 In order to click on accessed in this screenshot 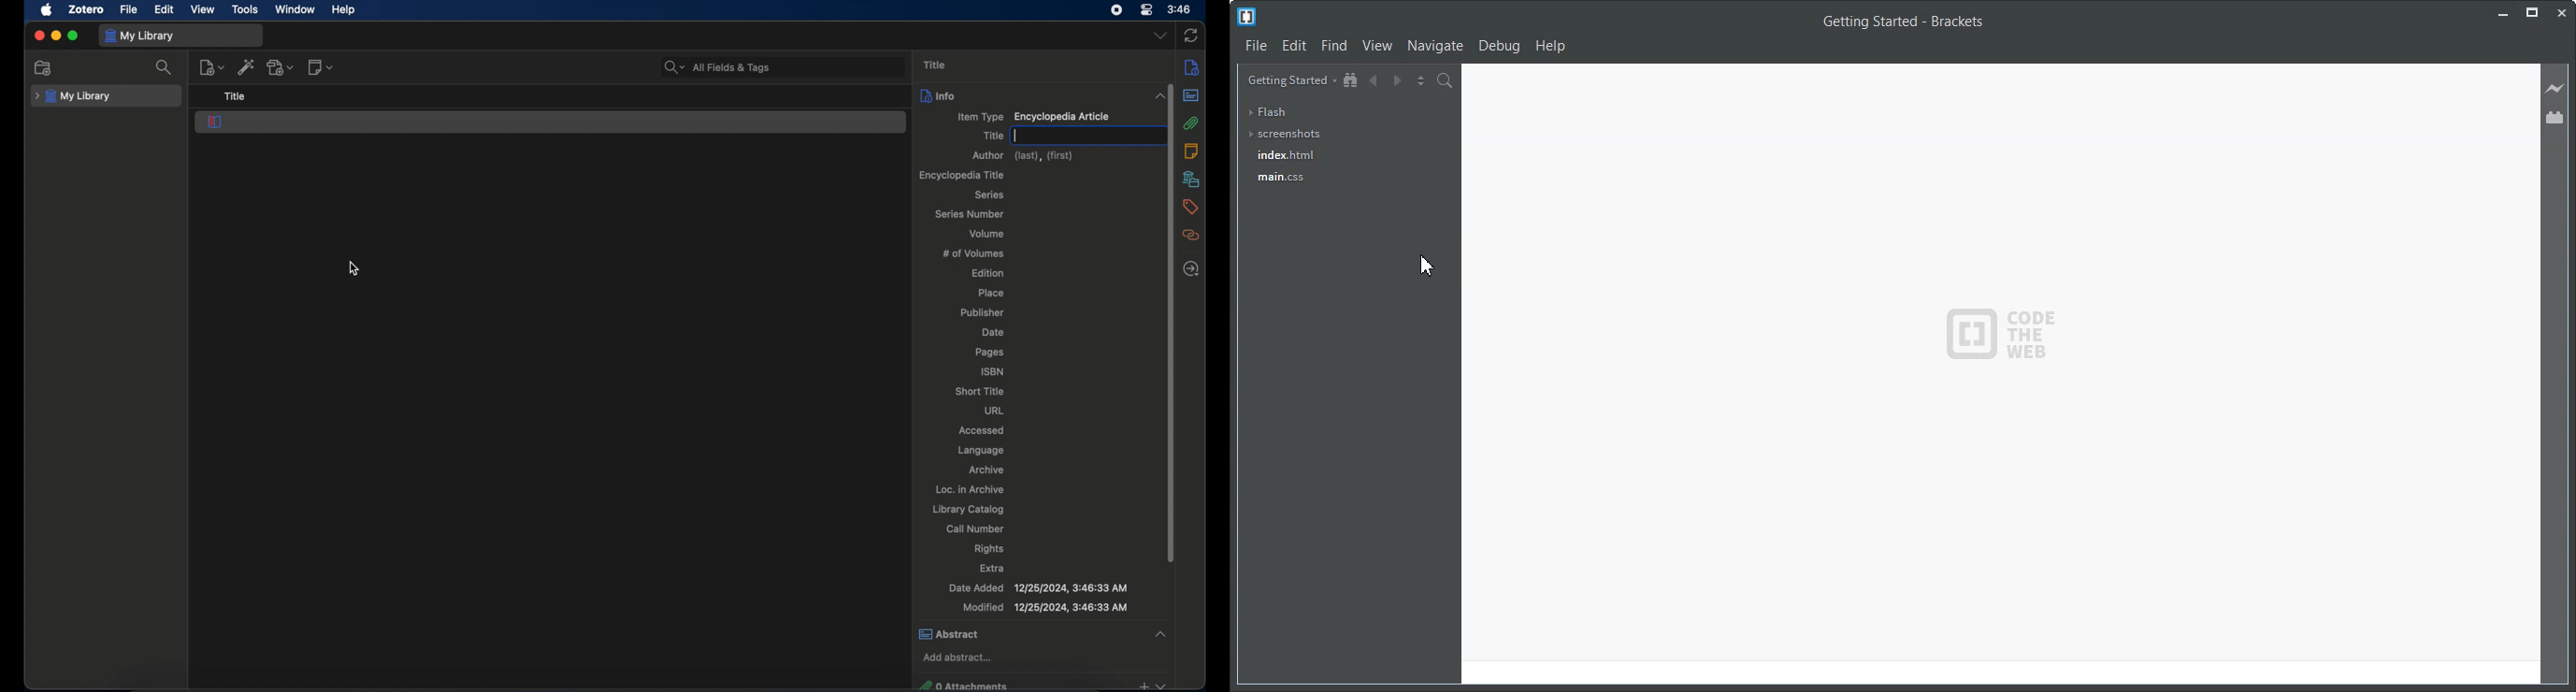, I will do `click(982, 430)`.